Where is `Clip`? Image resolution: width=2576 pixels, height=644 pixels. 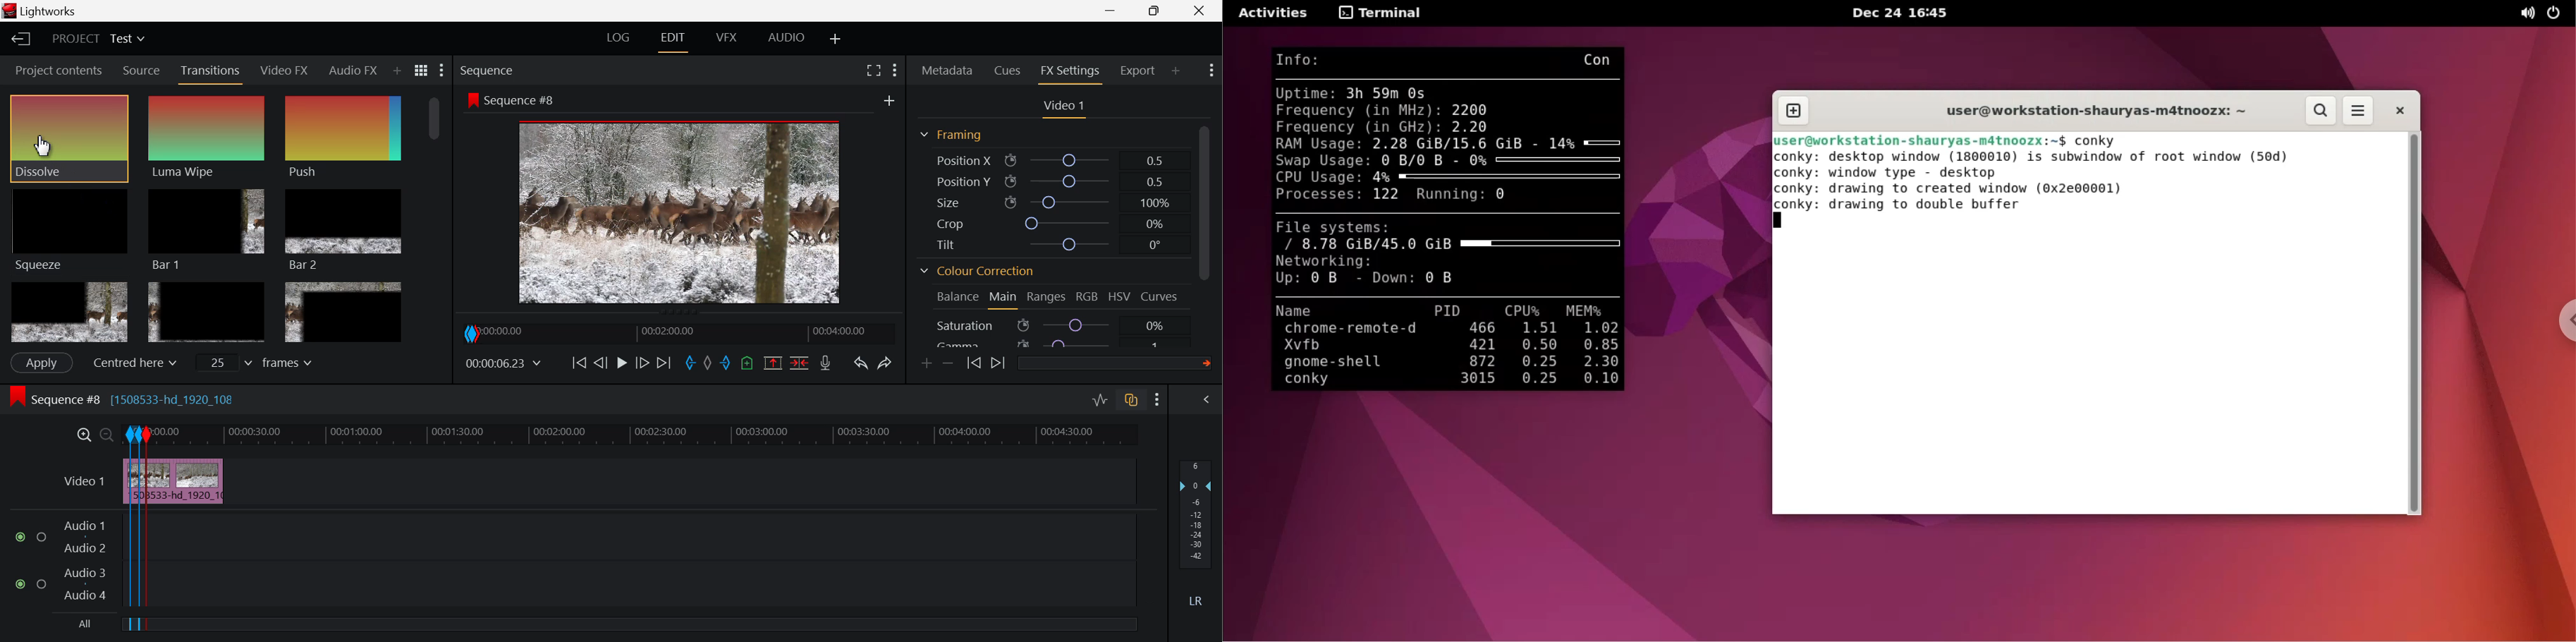
Clip is located at coordinates (199, 482).